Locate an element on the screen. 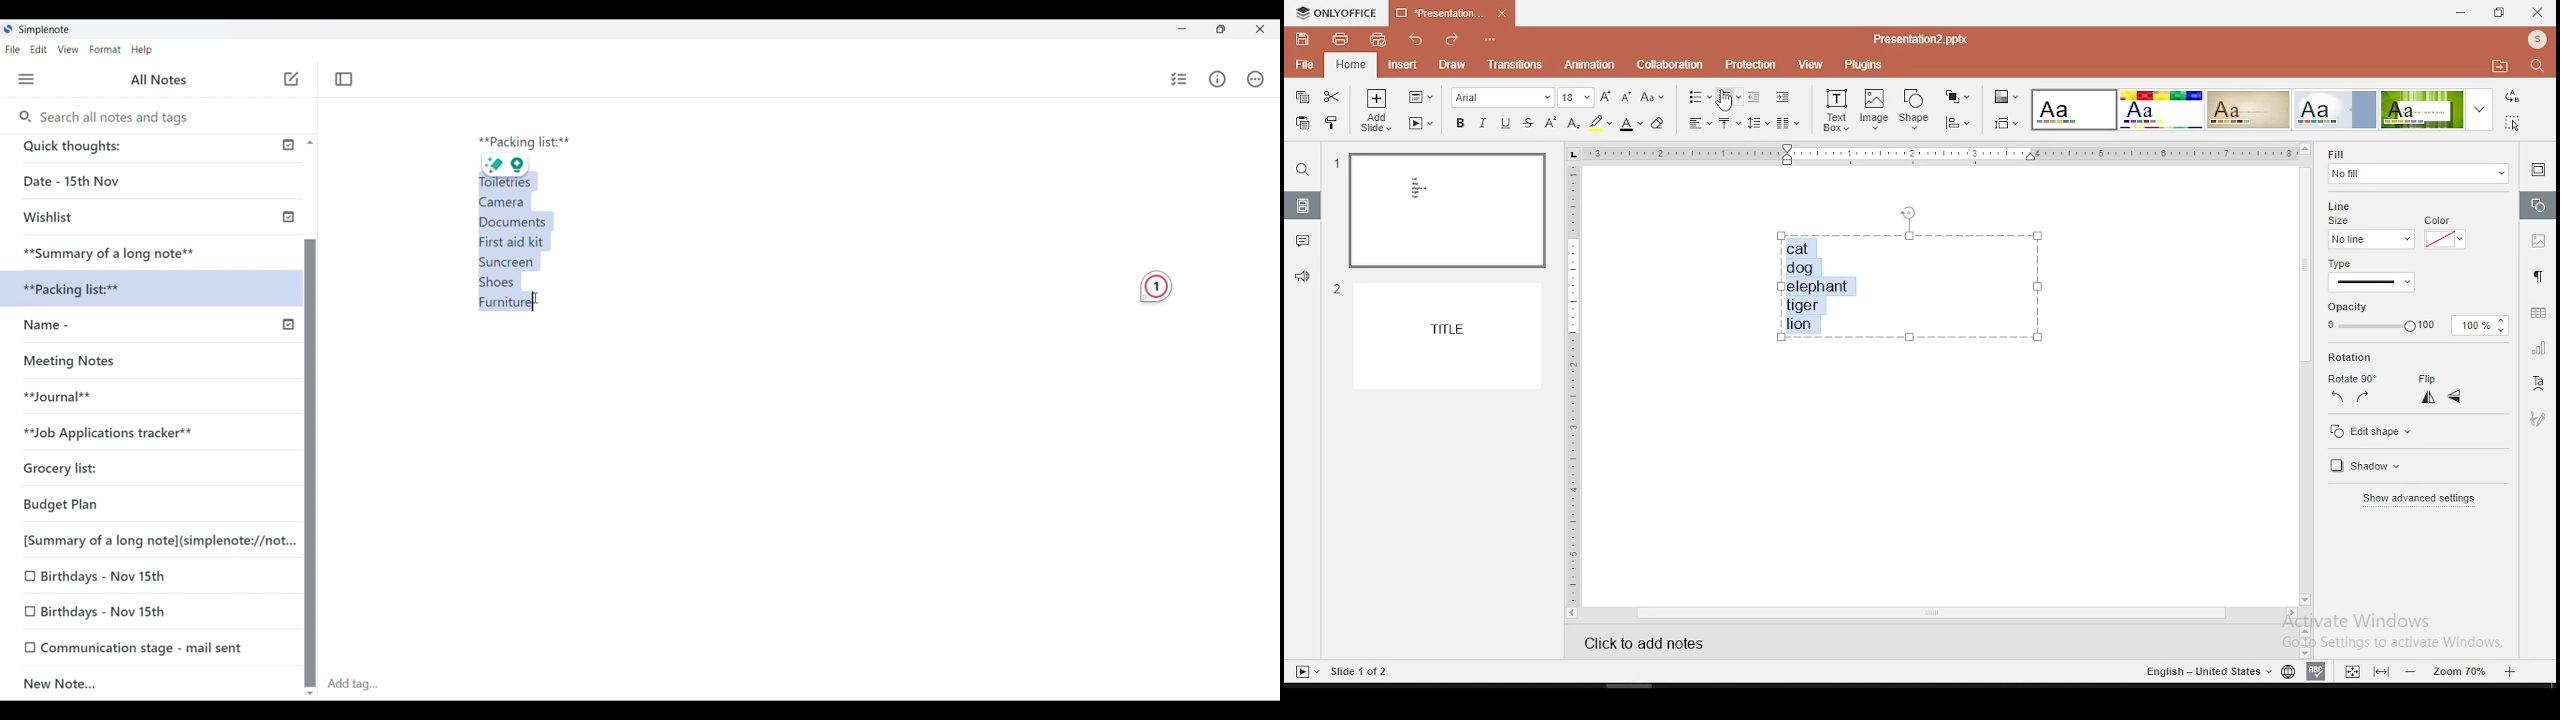  close window is located at coordinates (2539, 13).